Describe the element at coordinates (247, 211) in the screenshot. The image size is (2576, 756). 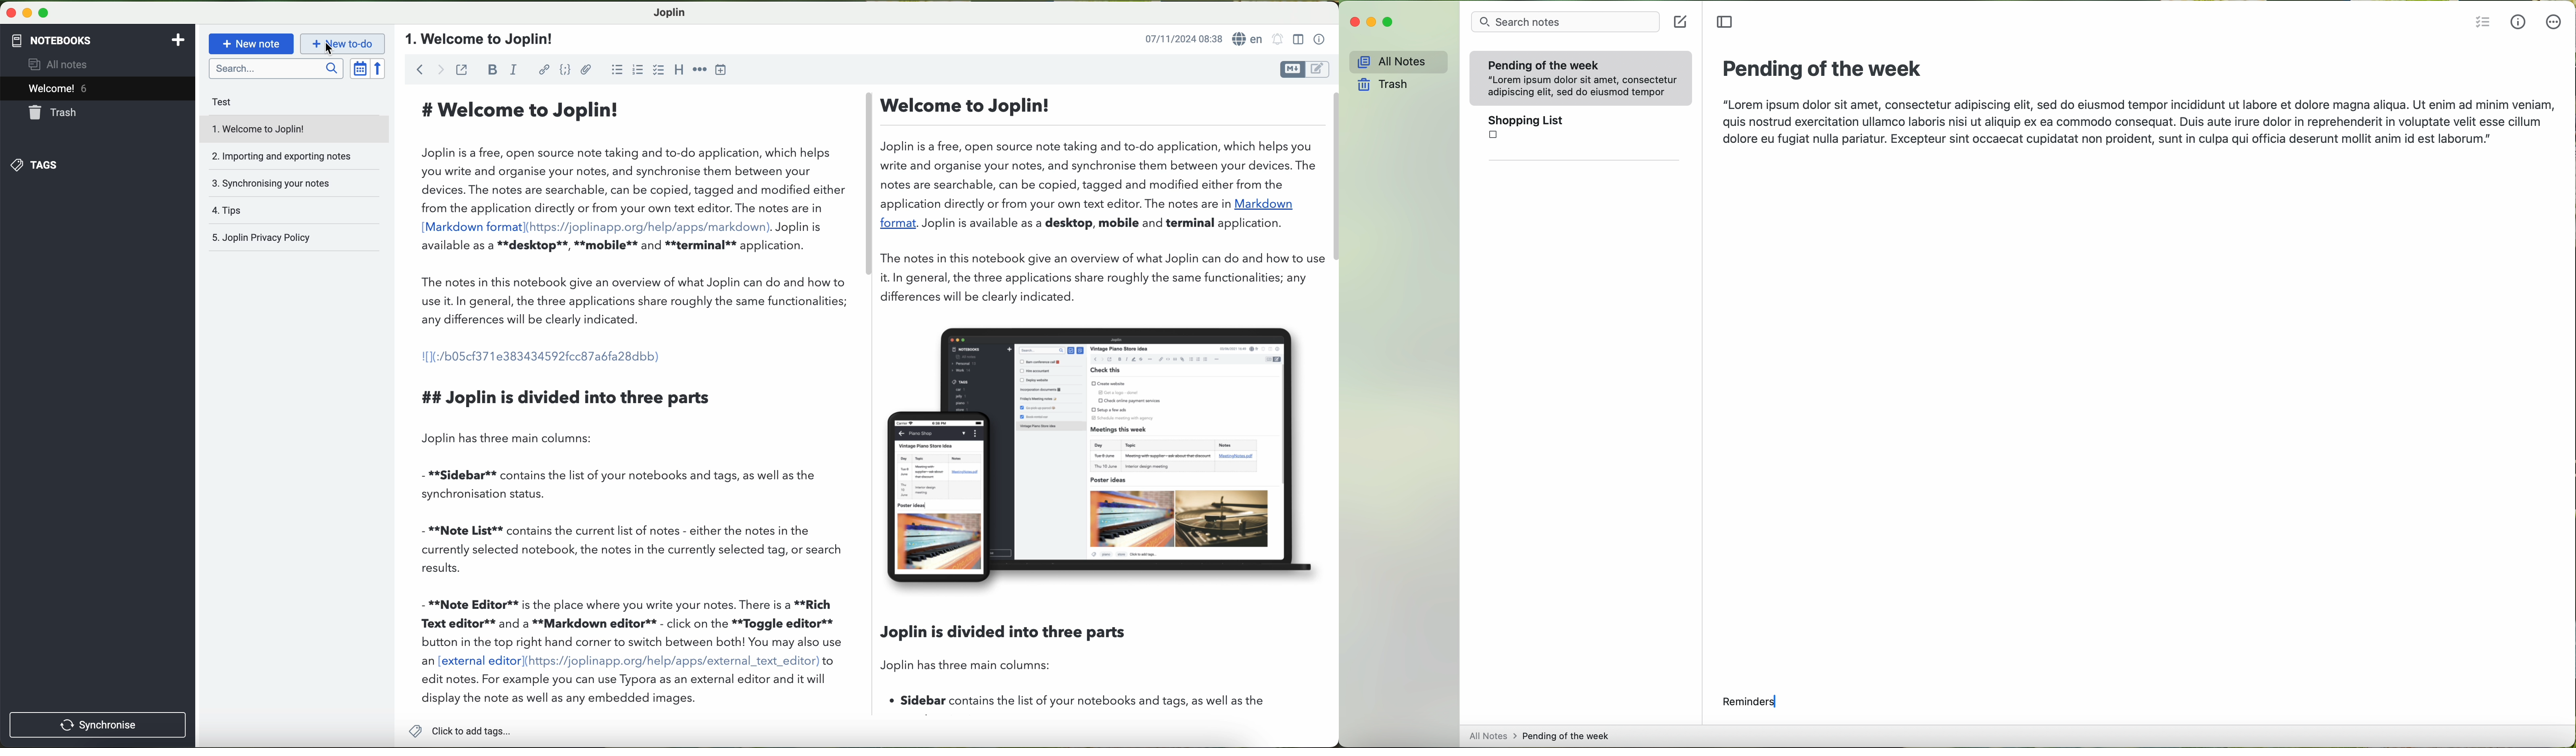
I see `tips` at that location.